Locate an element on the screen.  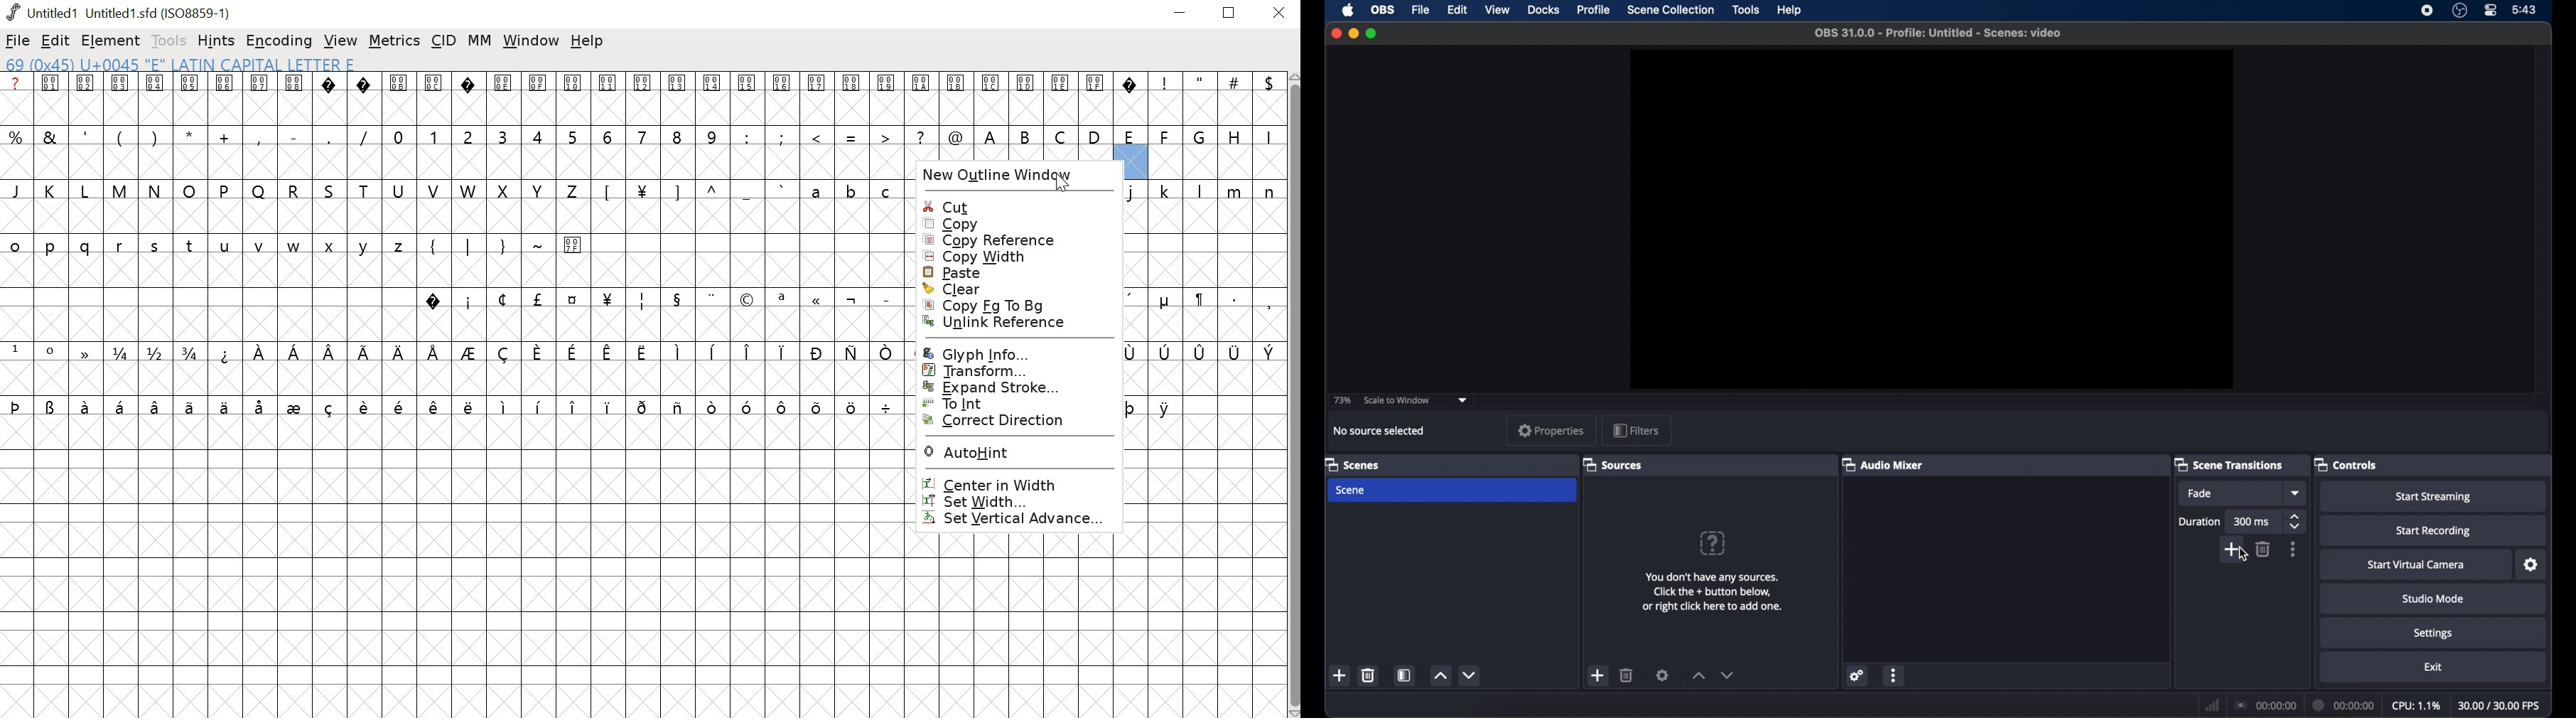
SET VERTICAL ADVANCE is located at coordinates (1015, 518).